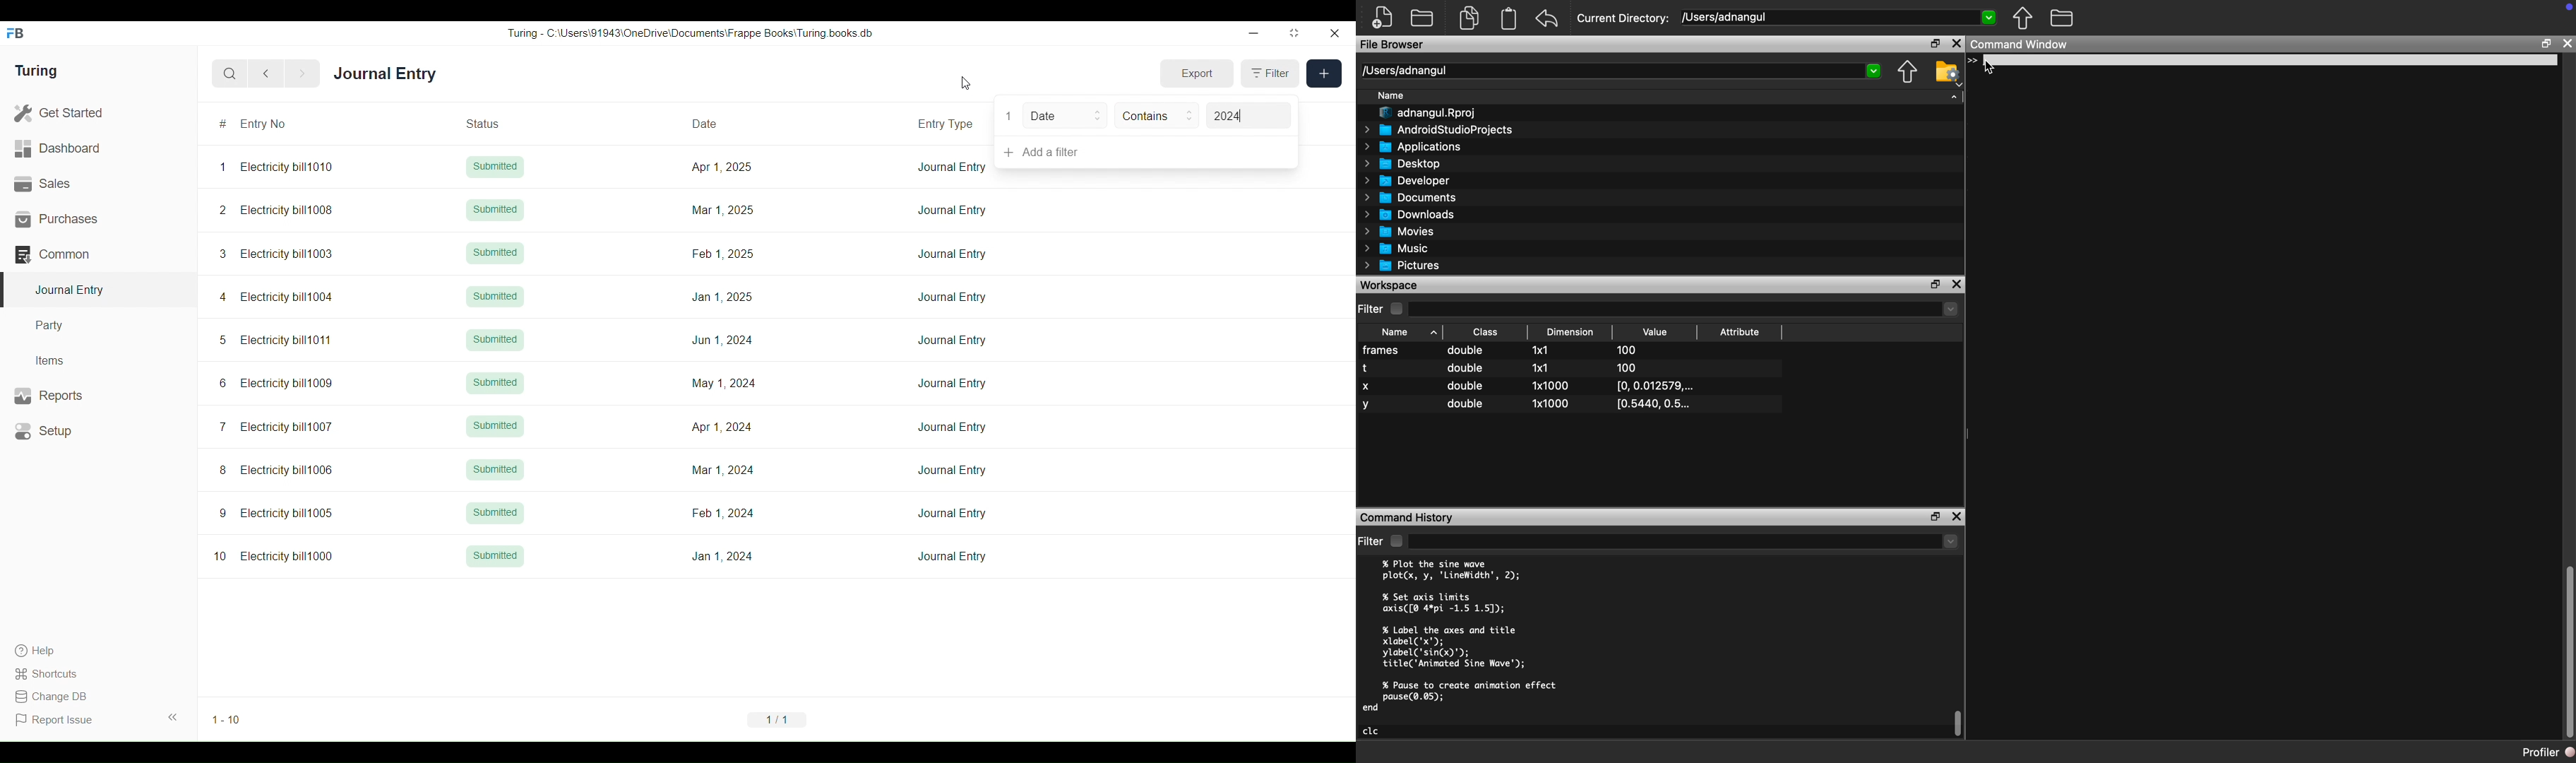 This screenshot has width=2576, height=784. What do you see at coordinates (494, 468) in the screenshot?
I see `Submitted` at bounding box center [494, 468].